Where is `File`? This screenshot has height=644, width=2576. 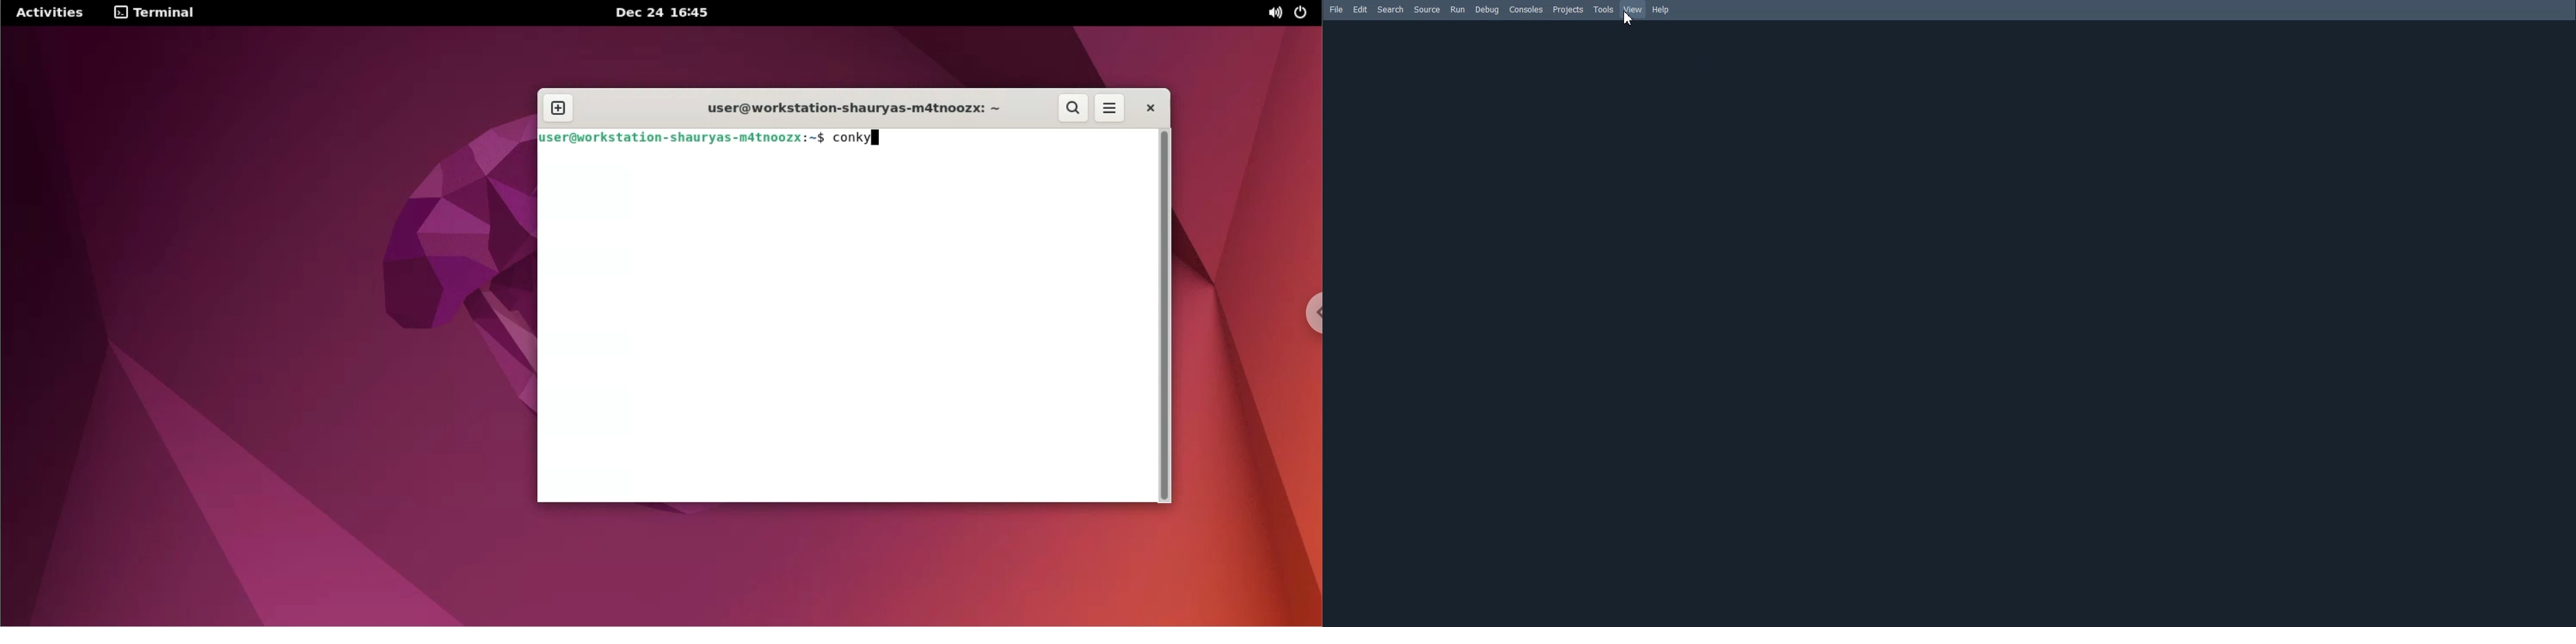
File is located at coordinates (1335, 9).